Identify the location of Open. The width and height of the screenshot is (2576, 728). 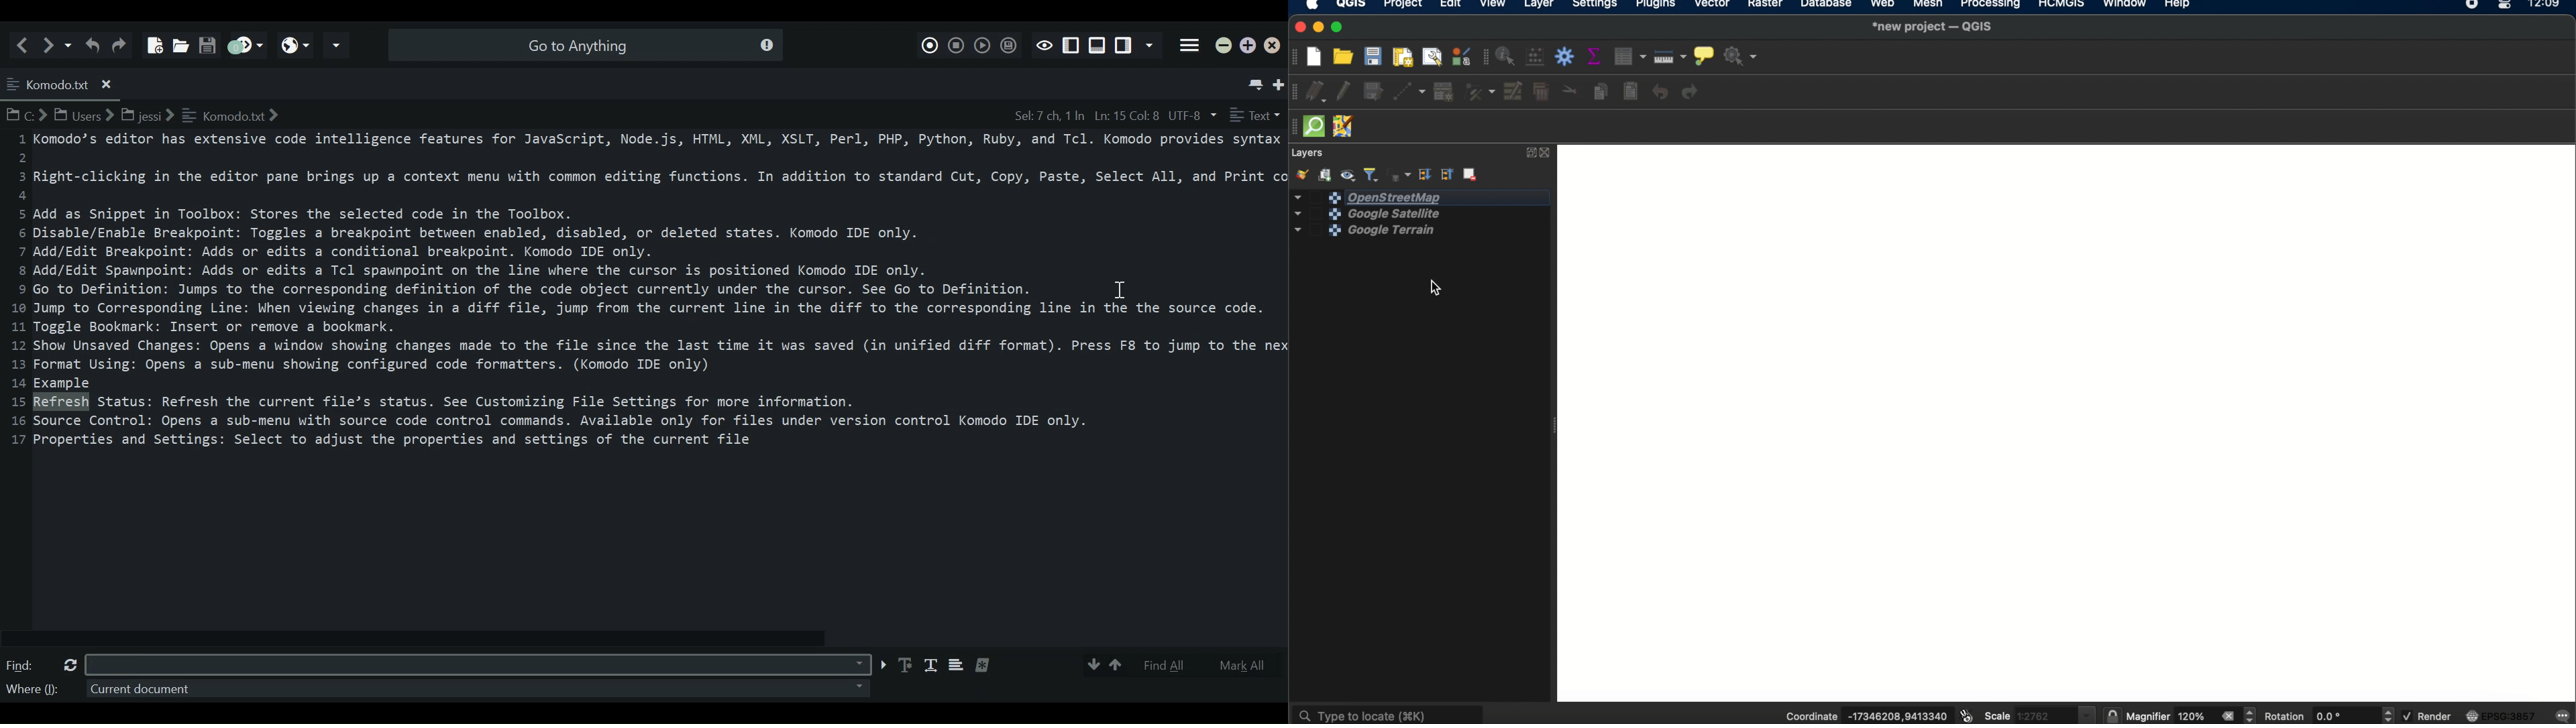
(178, 42).